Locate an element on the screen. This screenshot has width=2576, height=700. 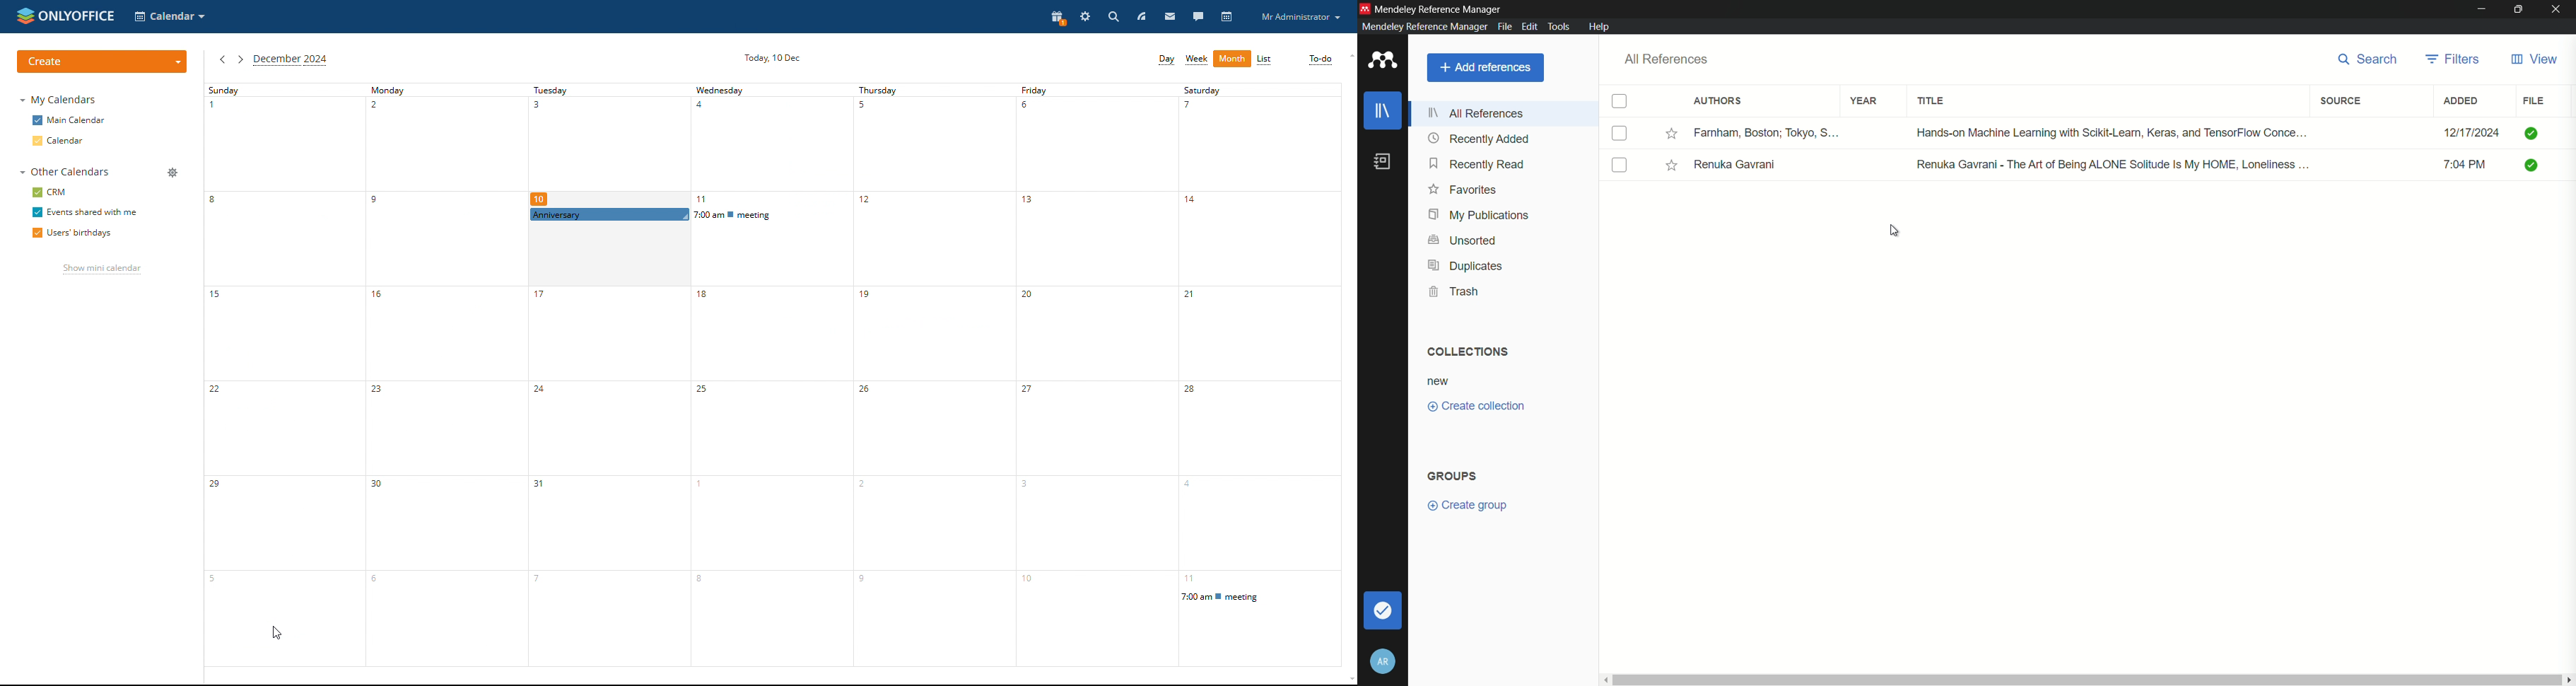
file menu is located at coordinates (1503, 25).